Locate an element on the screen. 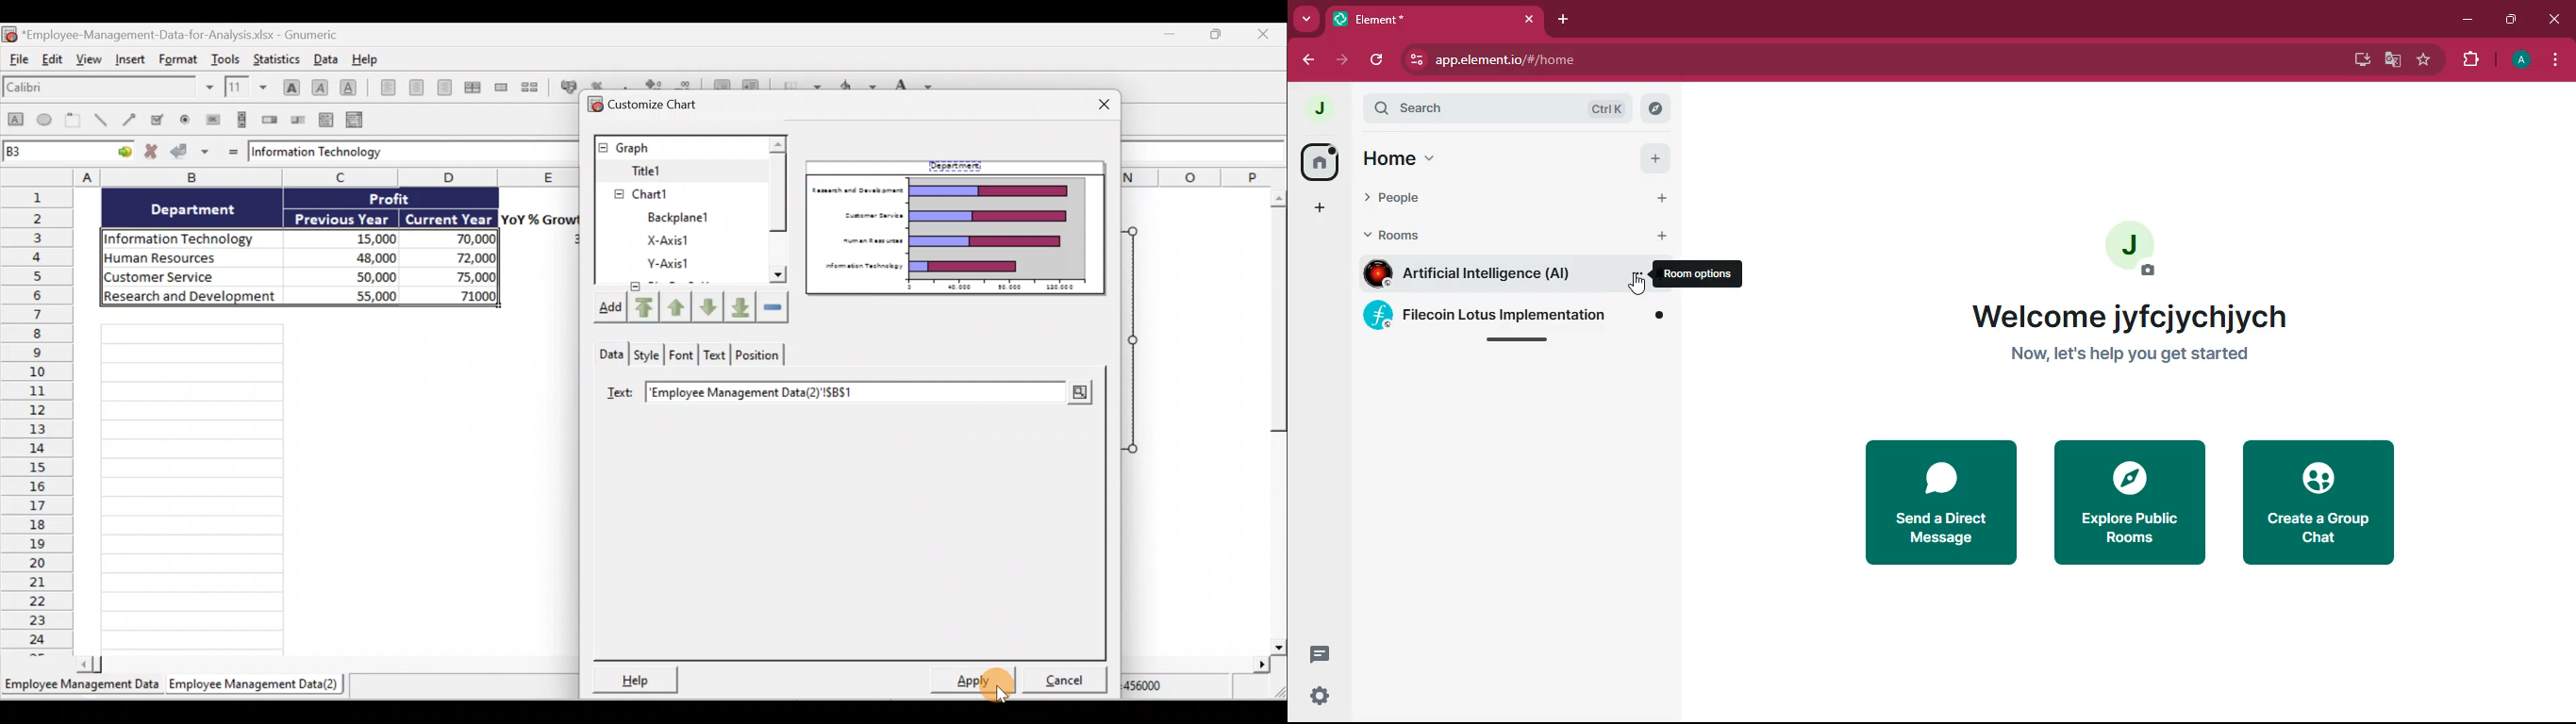 Image resolution: width=2576 pixels, height=728 pixels. 456000 is located at coordinates (1162, 690).